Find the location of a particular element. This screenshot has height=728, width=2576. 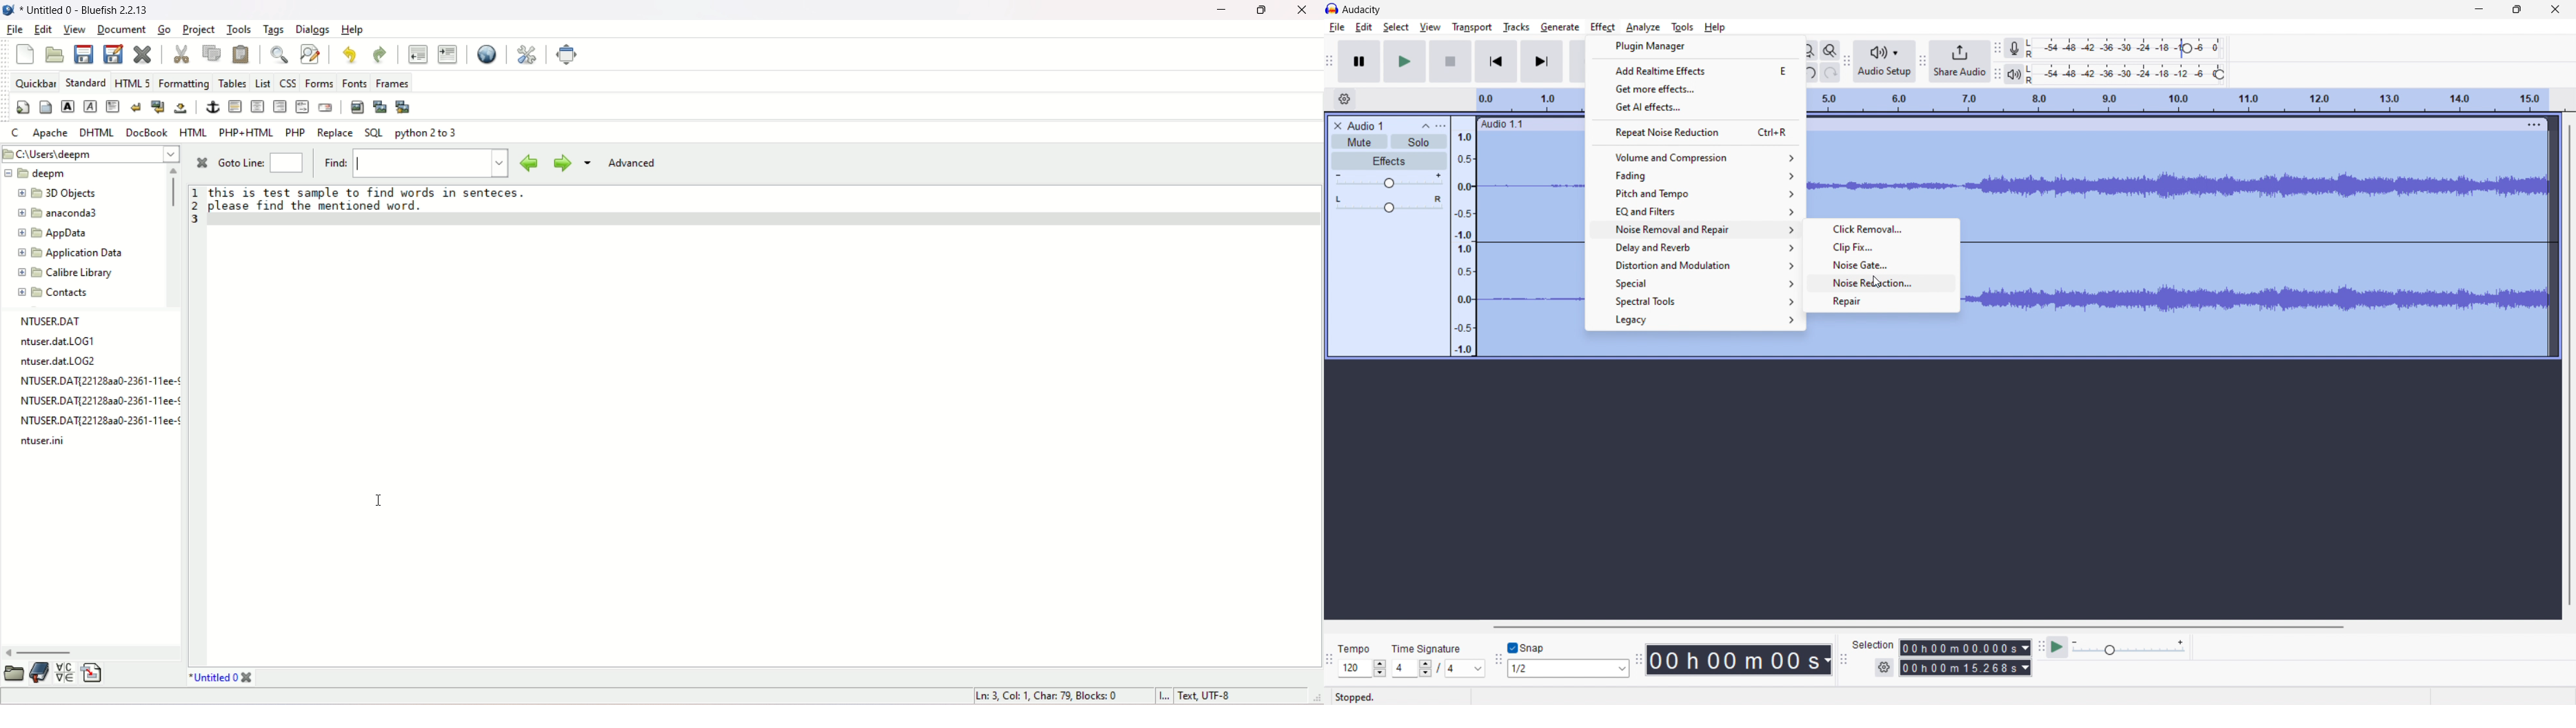

documentation is located at coordinates (39, 673).